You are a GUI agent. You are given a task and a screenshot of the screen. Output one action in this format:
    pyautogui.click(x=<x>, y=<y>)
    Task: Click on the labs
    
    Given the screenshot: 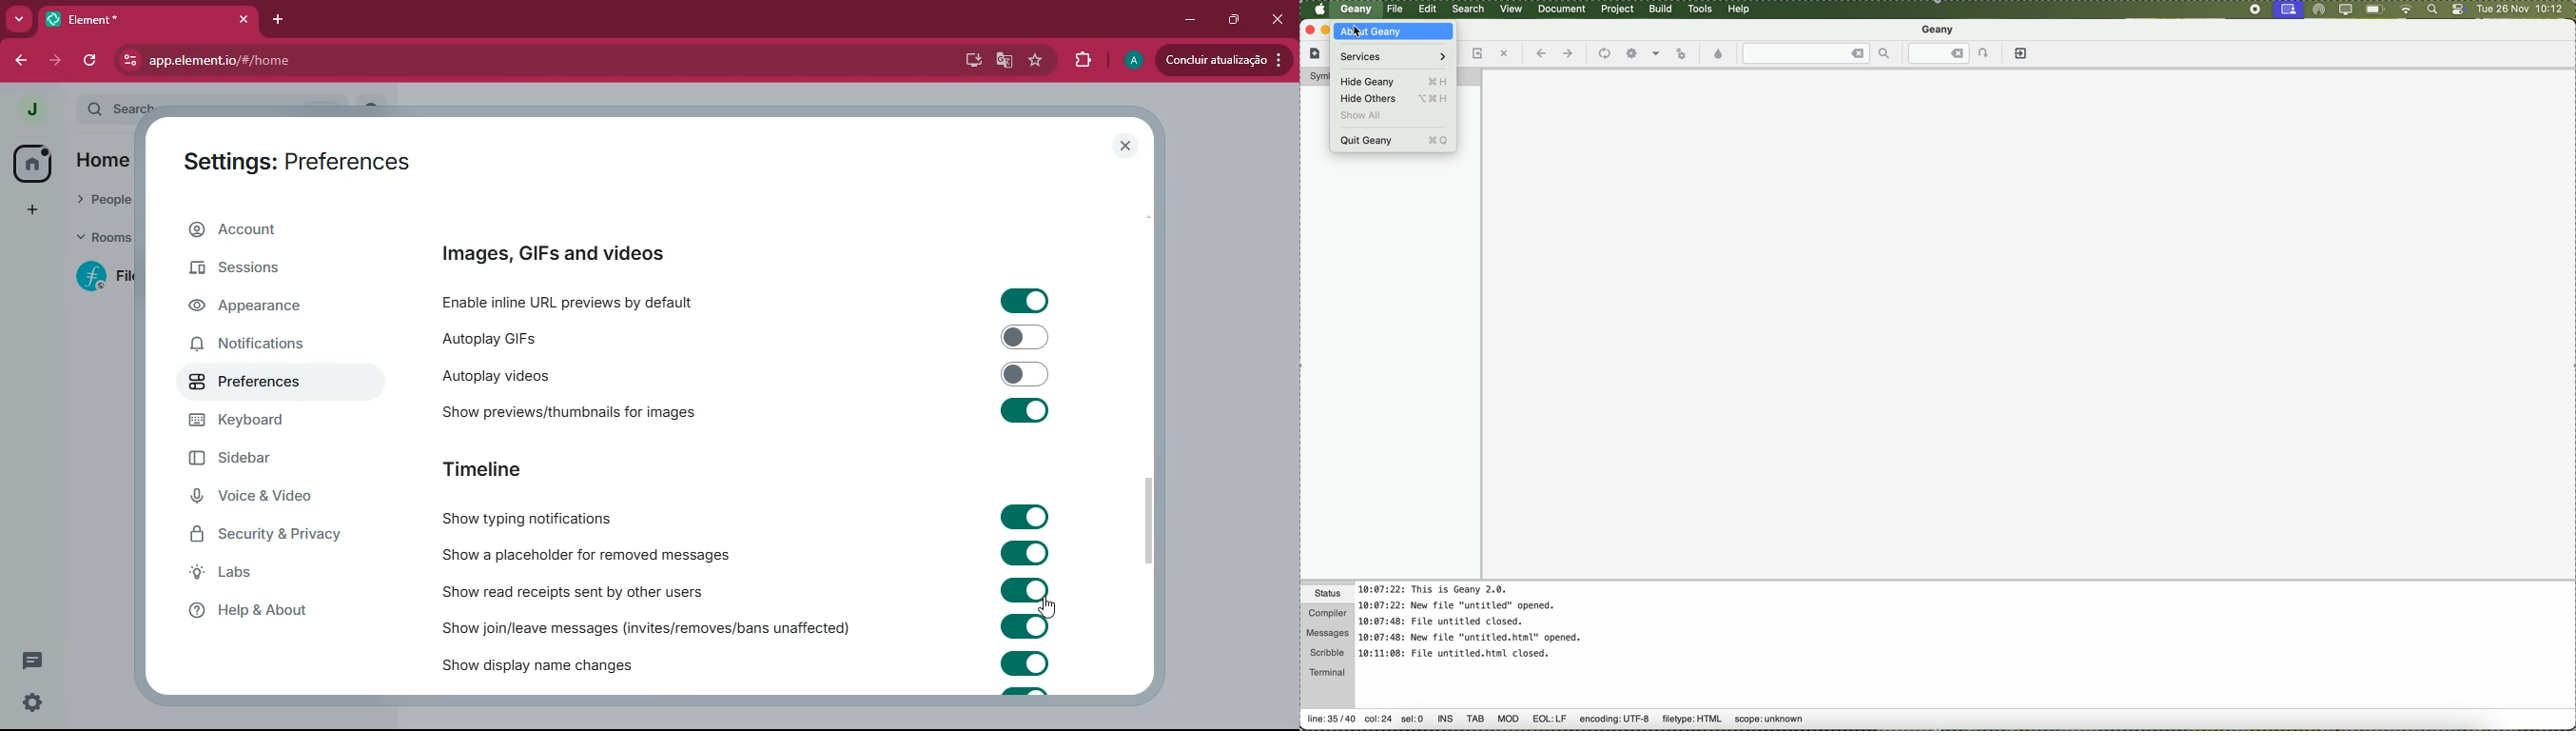 What is the action you would take?
    pyautogui.click(x=287, y=573)
    